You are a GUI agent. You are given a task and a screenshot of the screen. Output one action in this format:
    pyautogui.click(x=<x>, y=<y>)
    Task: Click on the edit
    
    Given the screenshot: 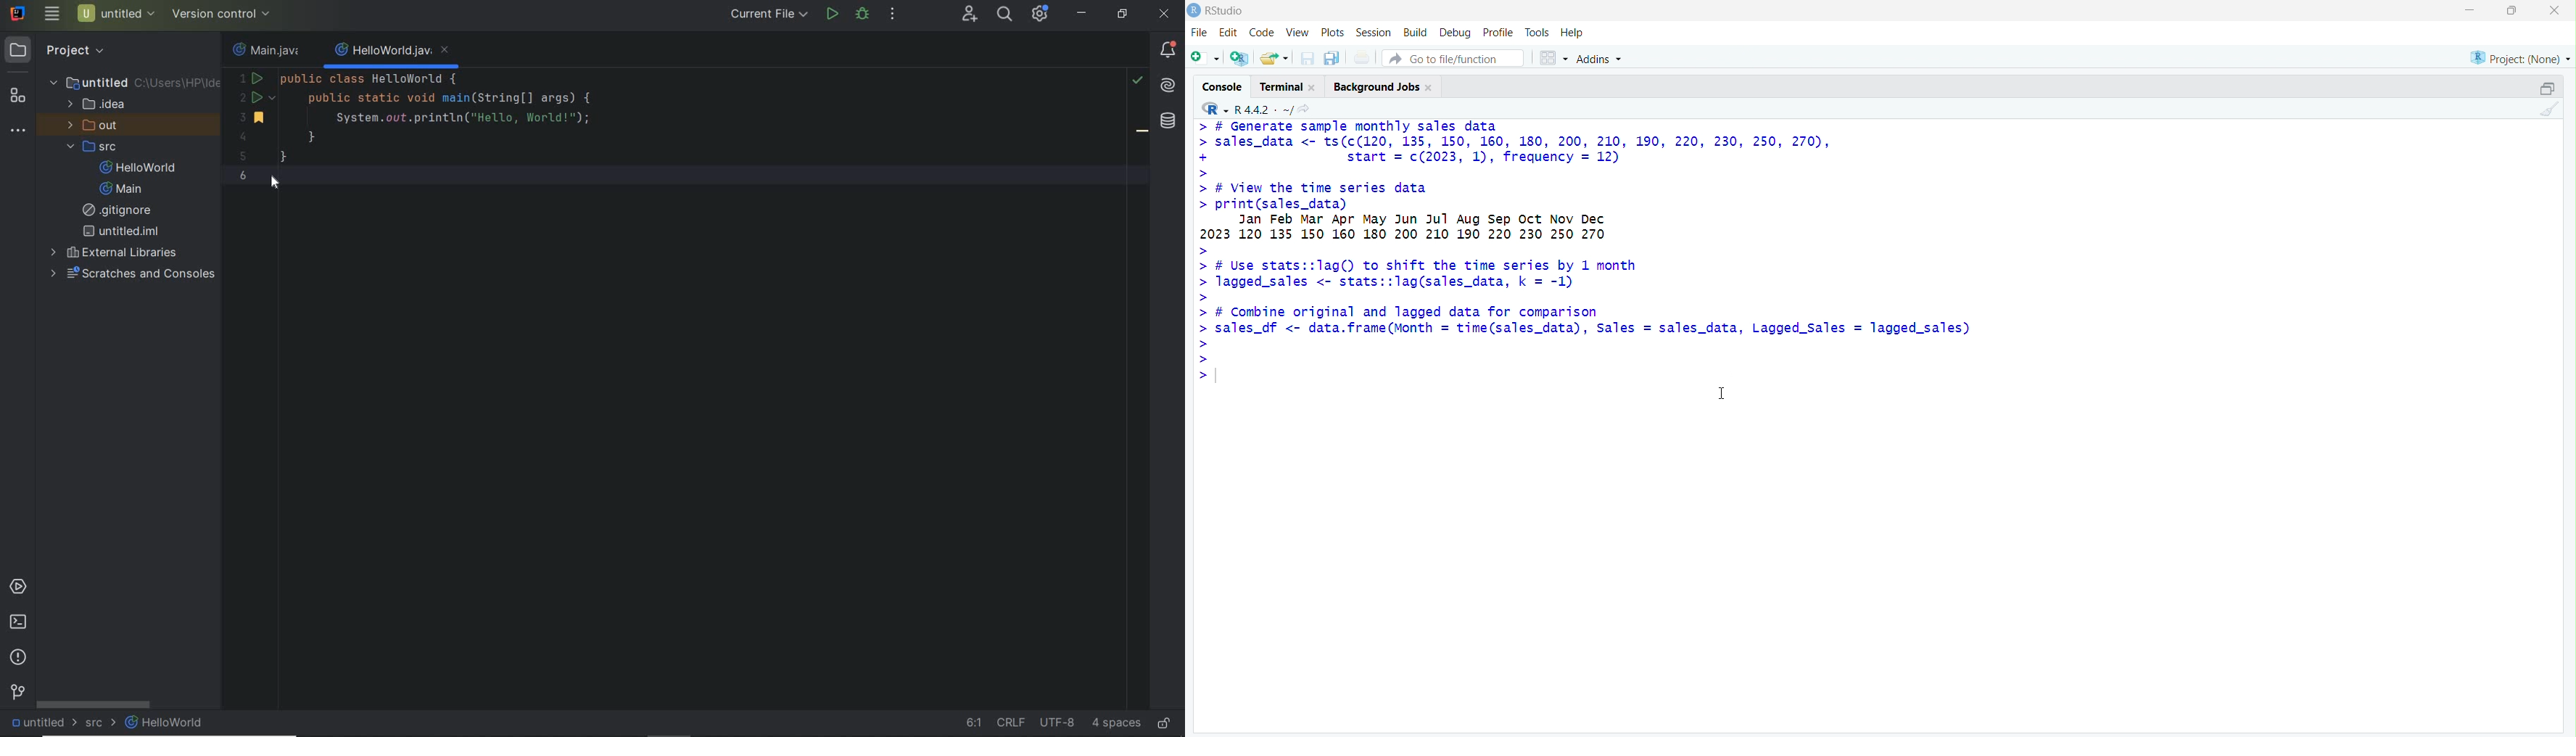 What is the action you would take?
    pyautogui.click(x=1228, y=32)
    